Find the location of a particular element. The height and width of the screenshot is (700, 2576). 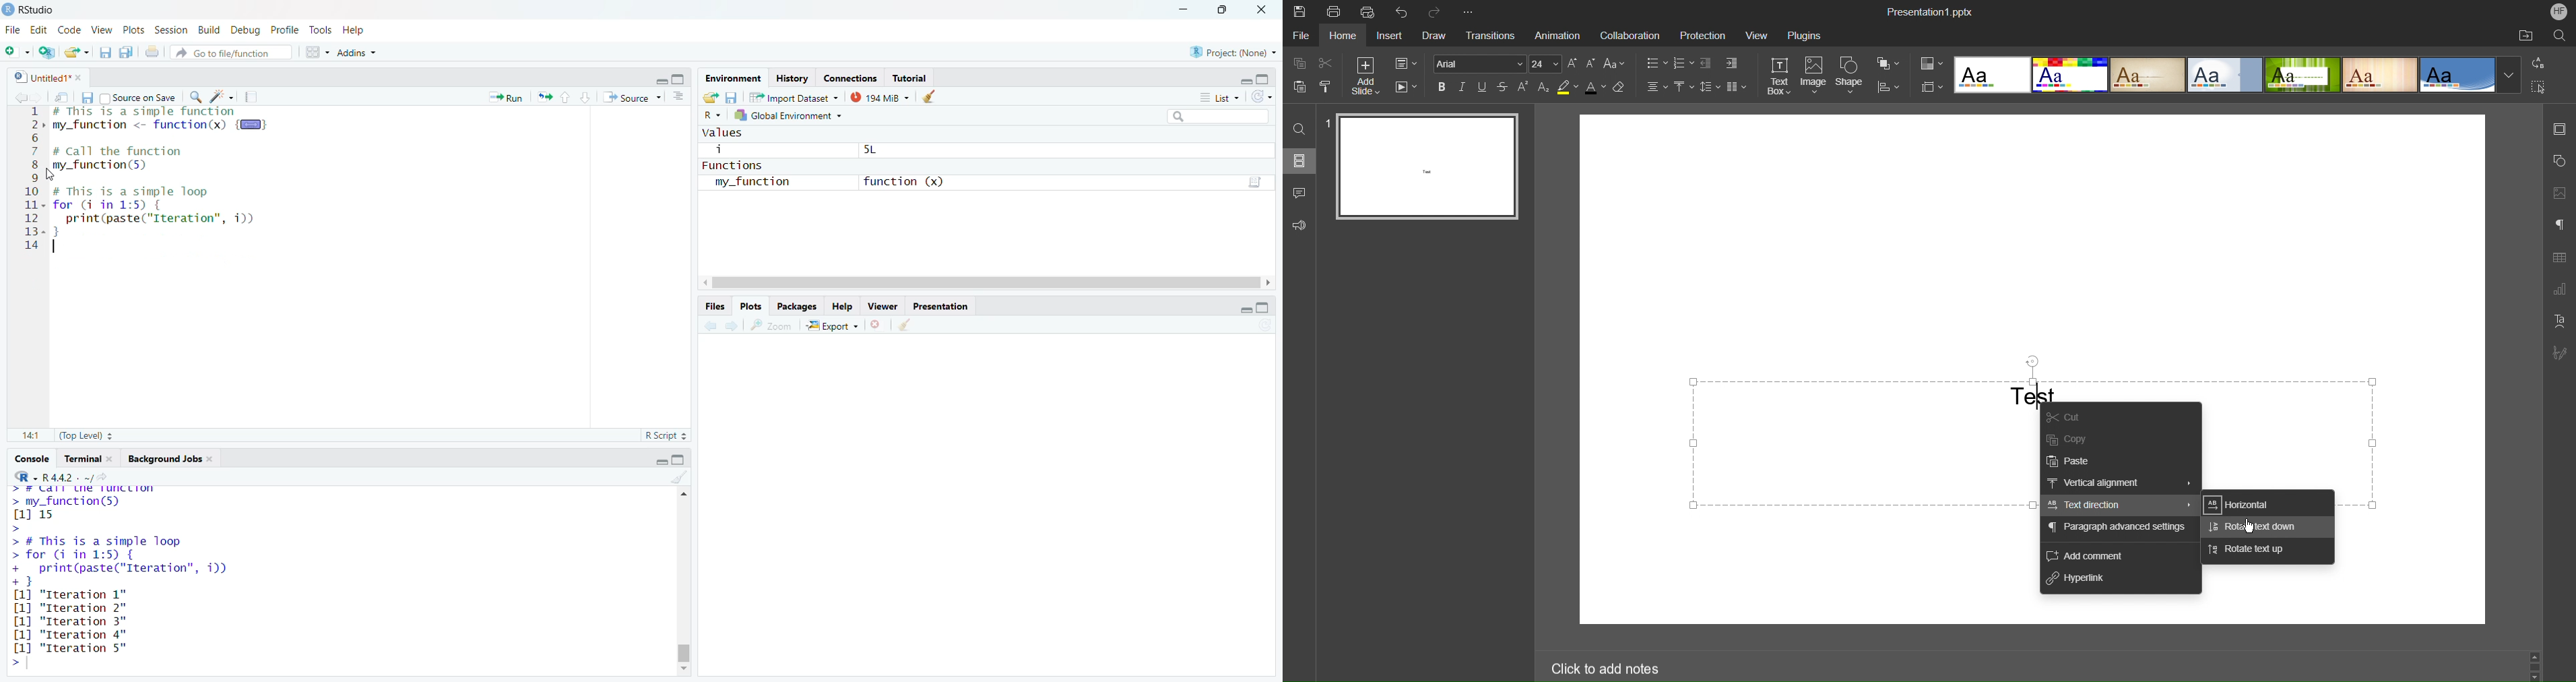

maximize is located at coordinates (1270, 76).